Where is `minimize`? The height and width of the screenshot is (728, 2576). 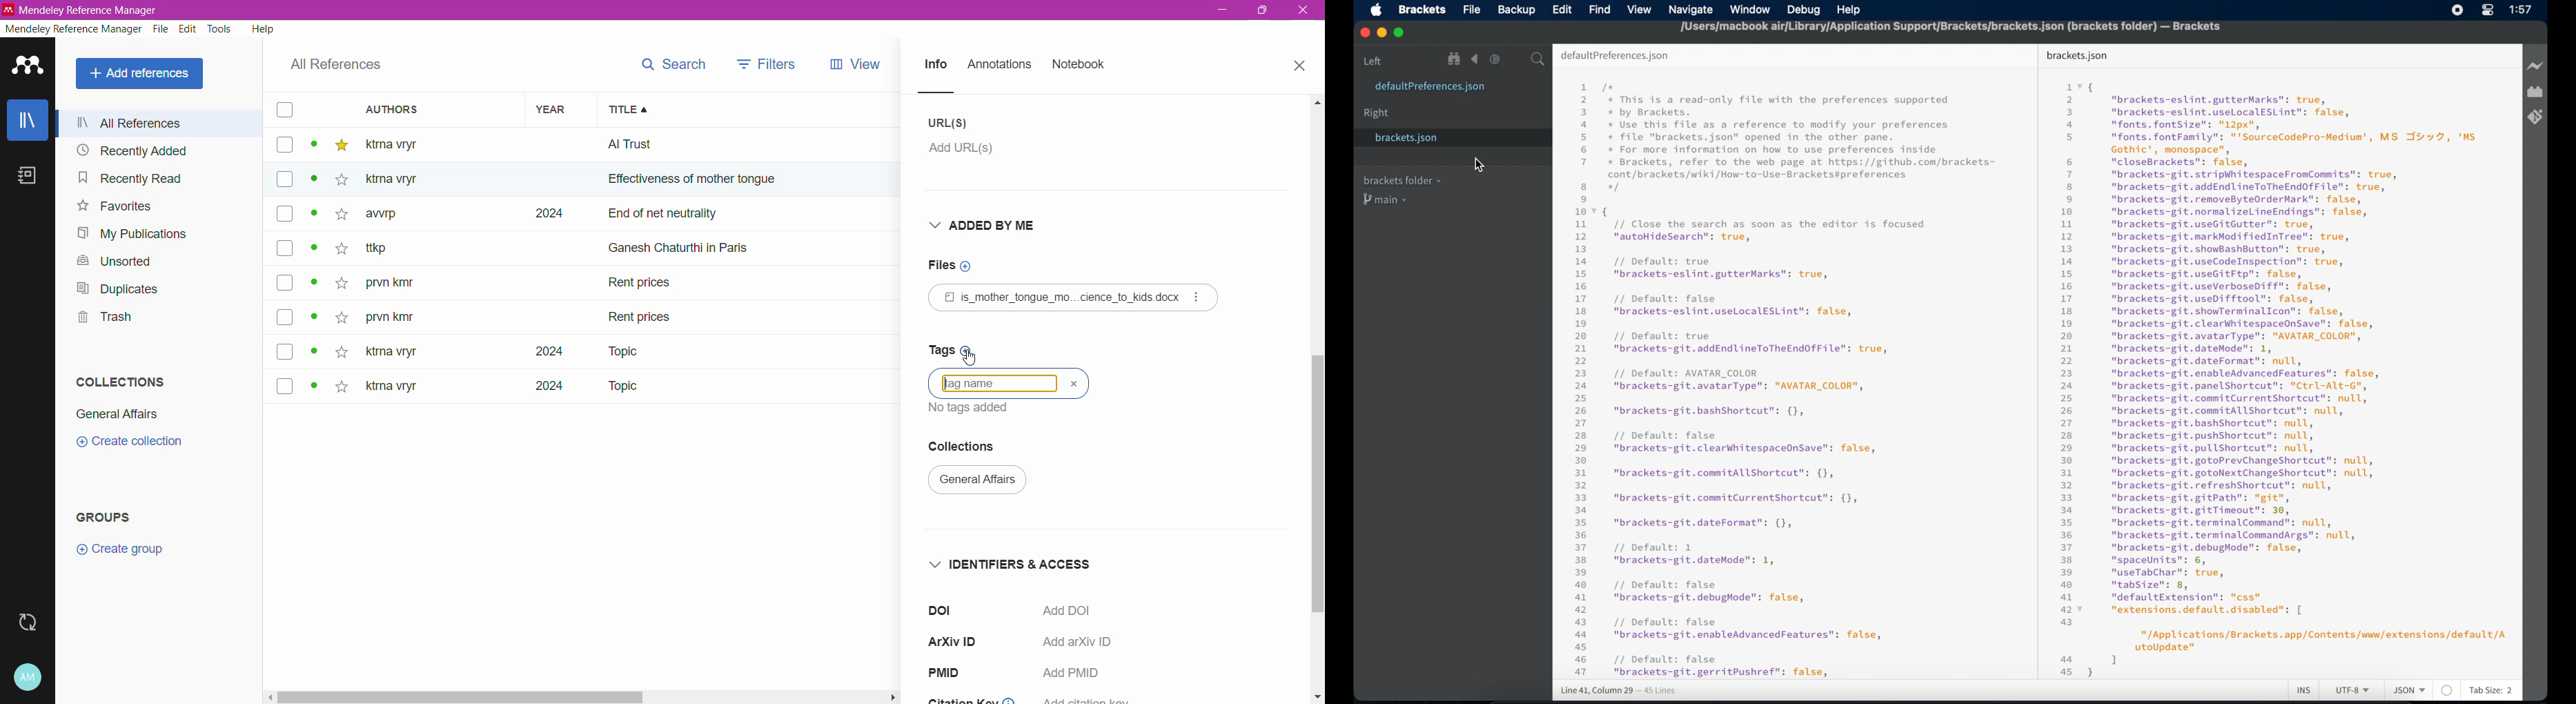
minimize is located at coordinates (1382, 33).